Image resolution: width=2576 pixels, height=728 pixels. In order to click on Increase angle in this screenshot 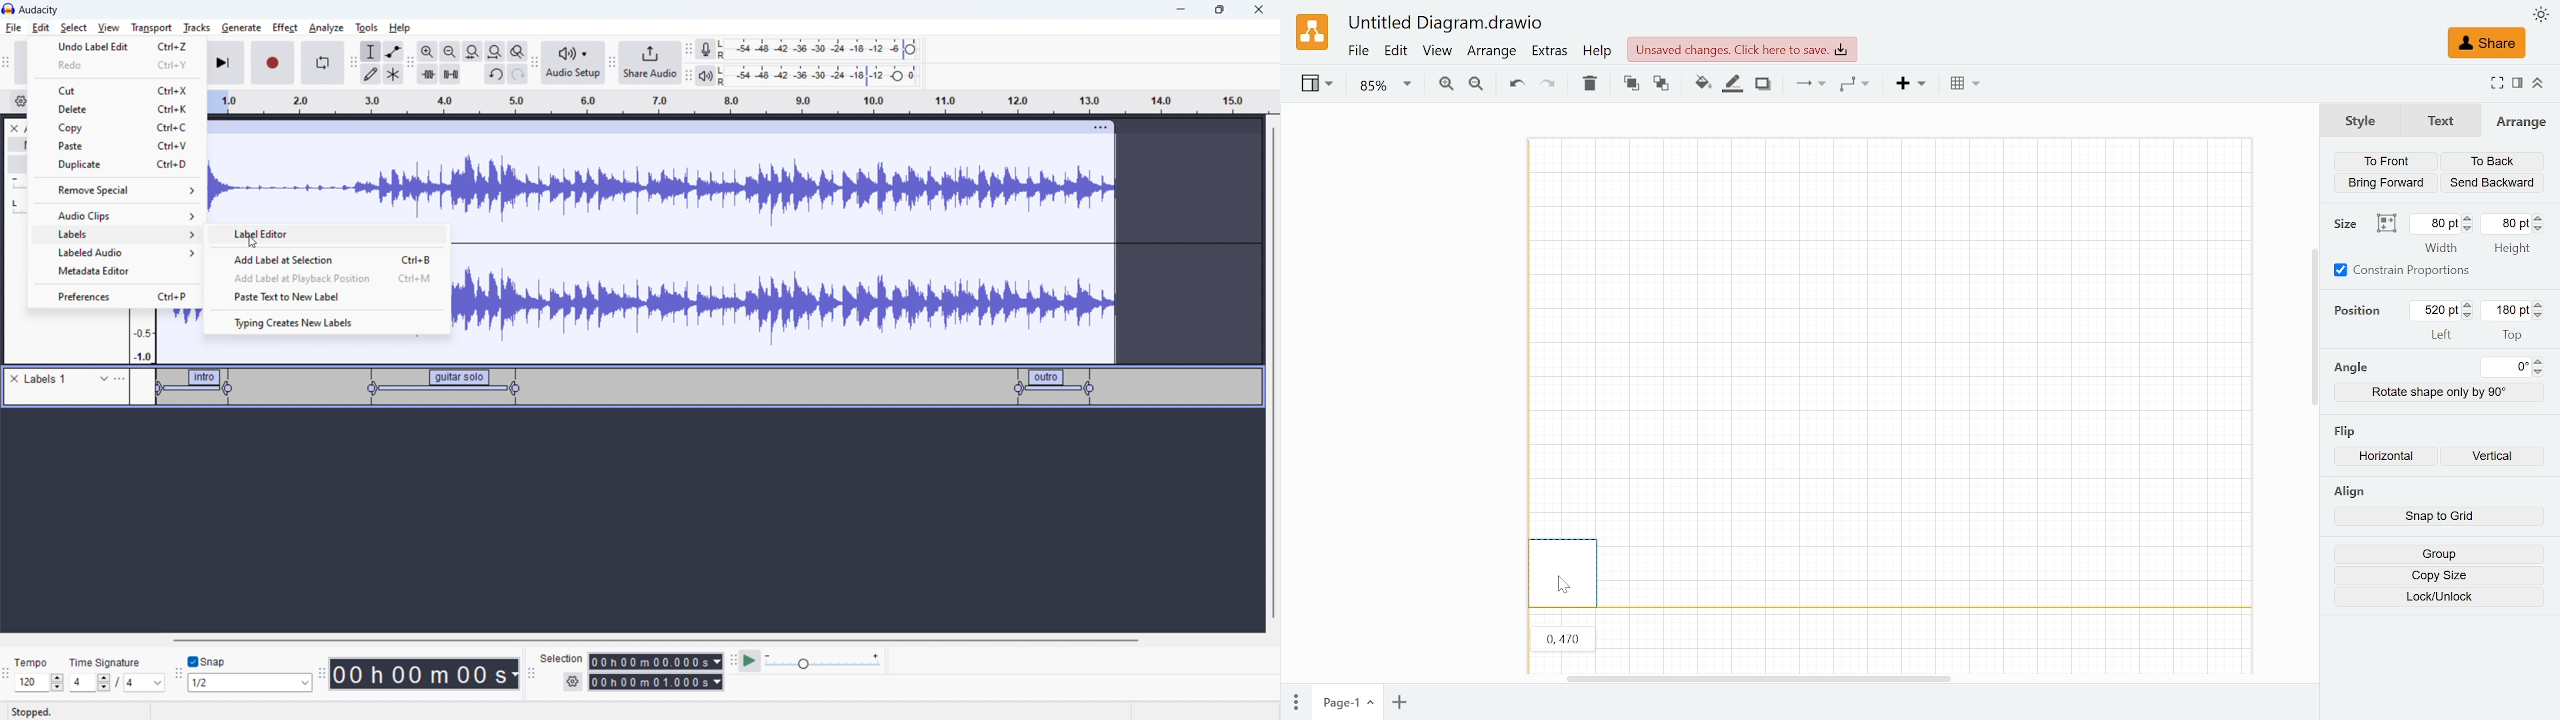, I will do `click(2540, 361)`.